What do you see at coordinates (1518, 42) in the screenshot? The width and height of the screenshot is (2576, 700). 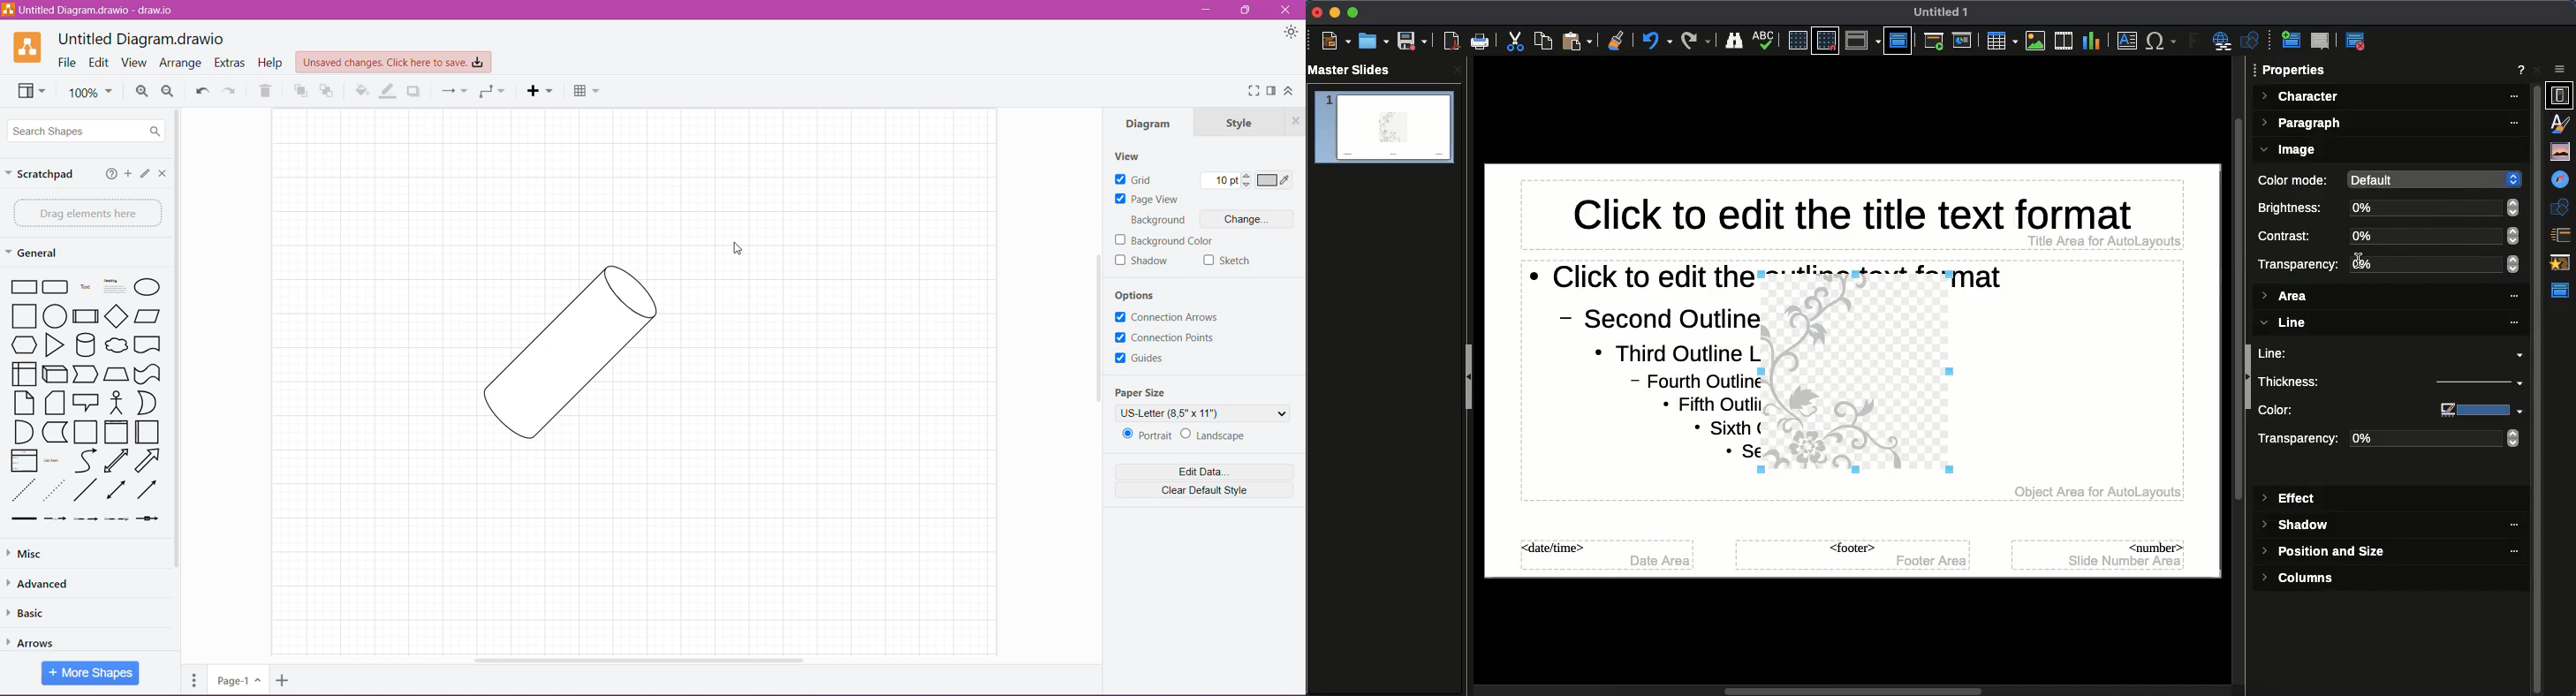 I see `Cut` at bounding box center [1518, 42].